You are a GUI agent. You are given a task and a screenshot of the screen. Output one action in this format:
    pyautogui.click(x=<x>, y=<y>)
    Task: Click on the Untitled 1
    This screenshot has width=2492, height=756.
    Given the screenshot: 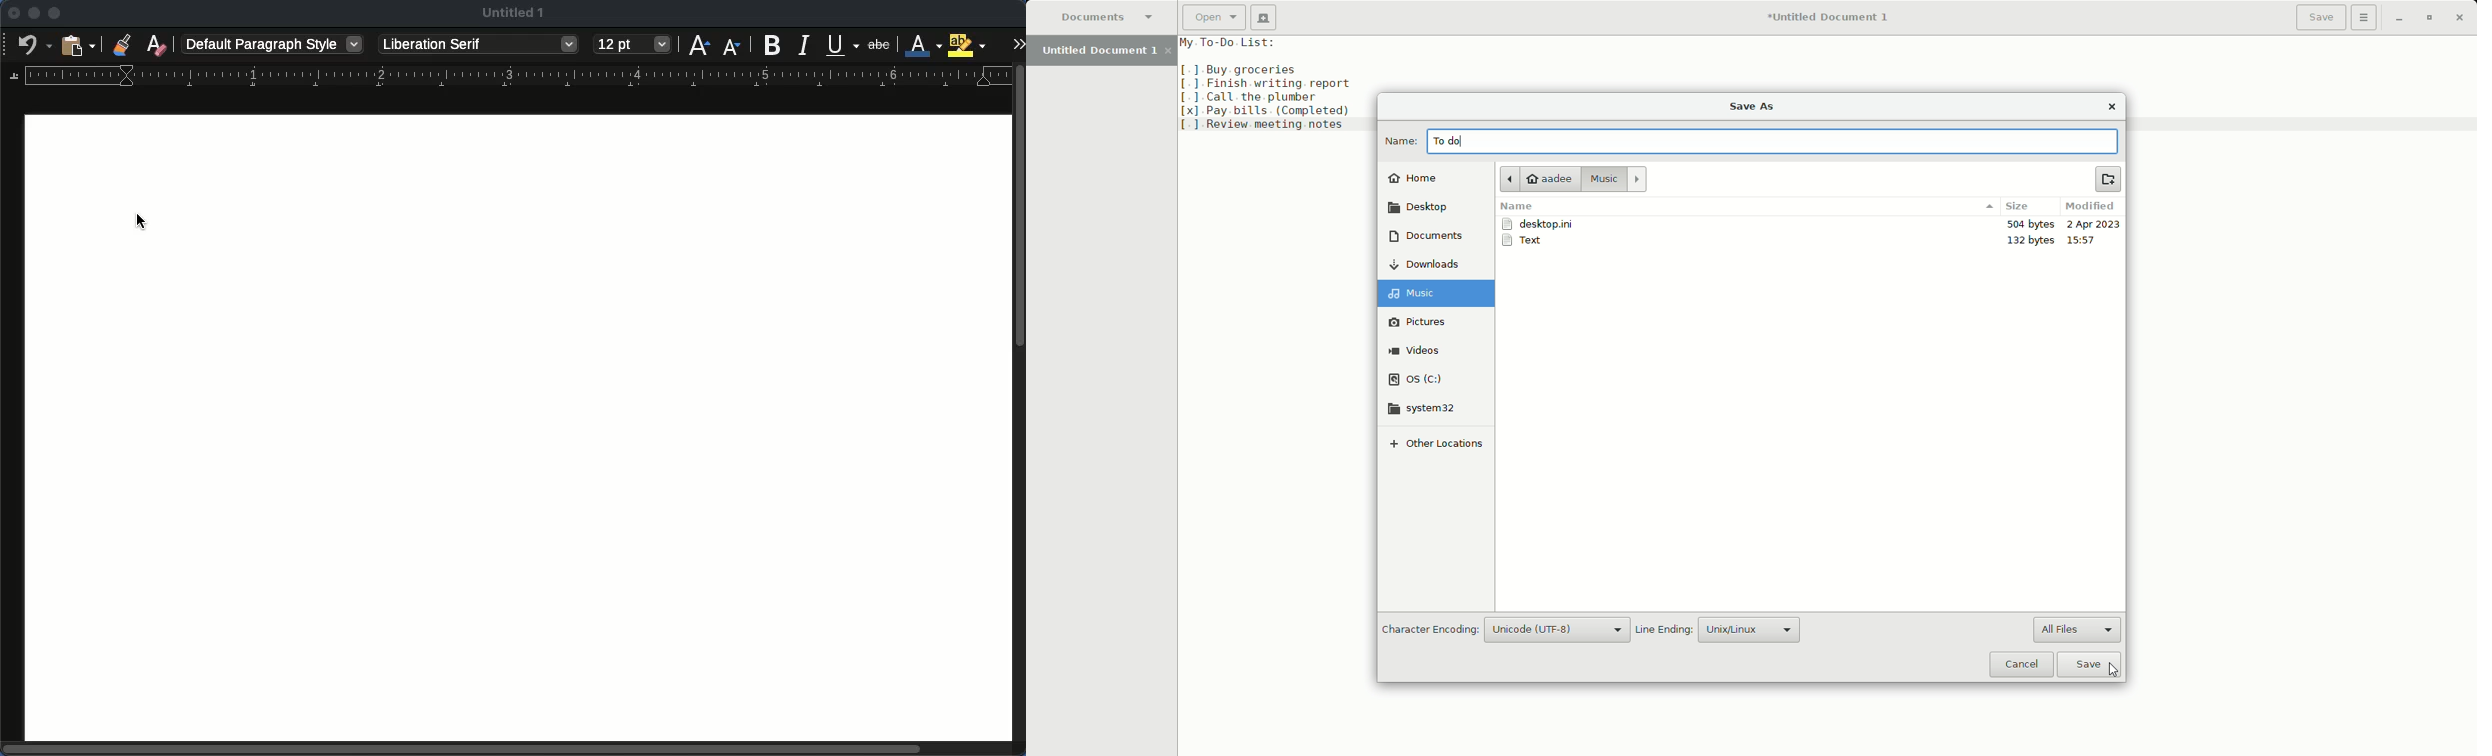 What is the action you would take?
    pyautogui.click(x=512, y=13)
    